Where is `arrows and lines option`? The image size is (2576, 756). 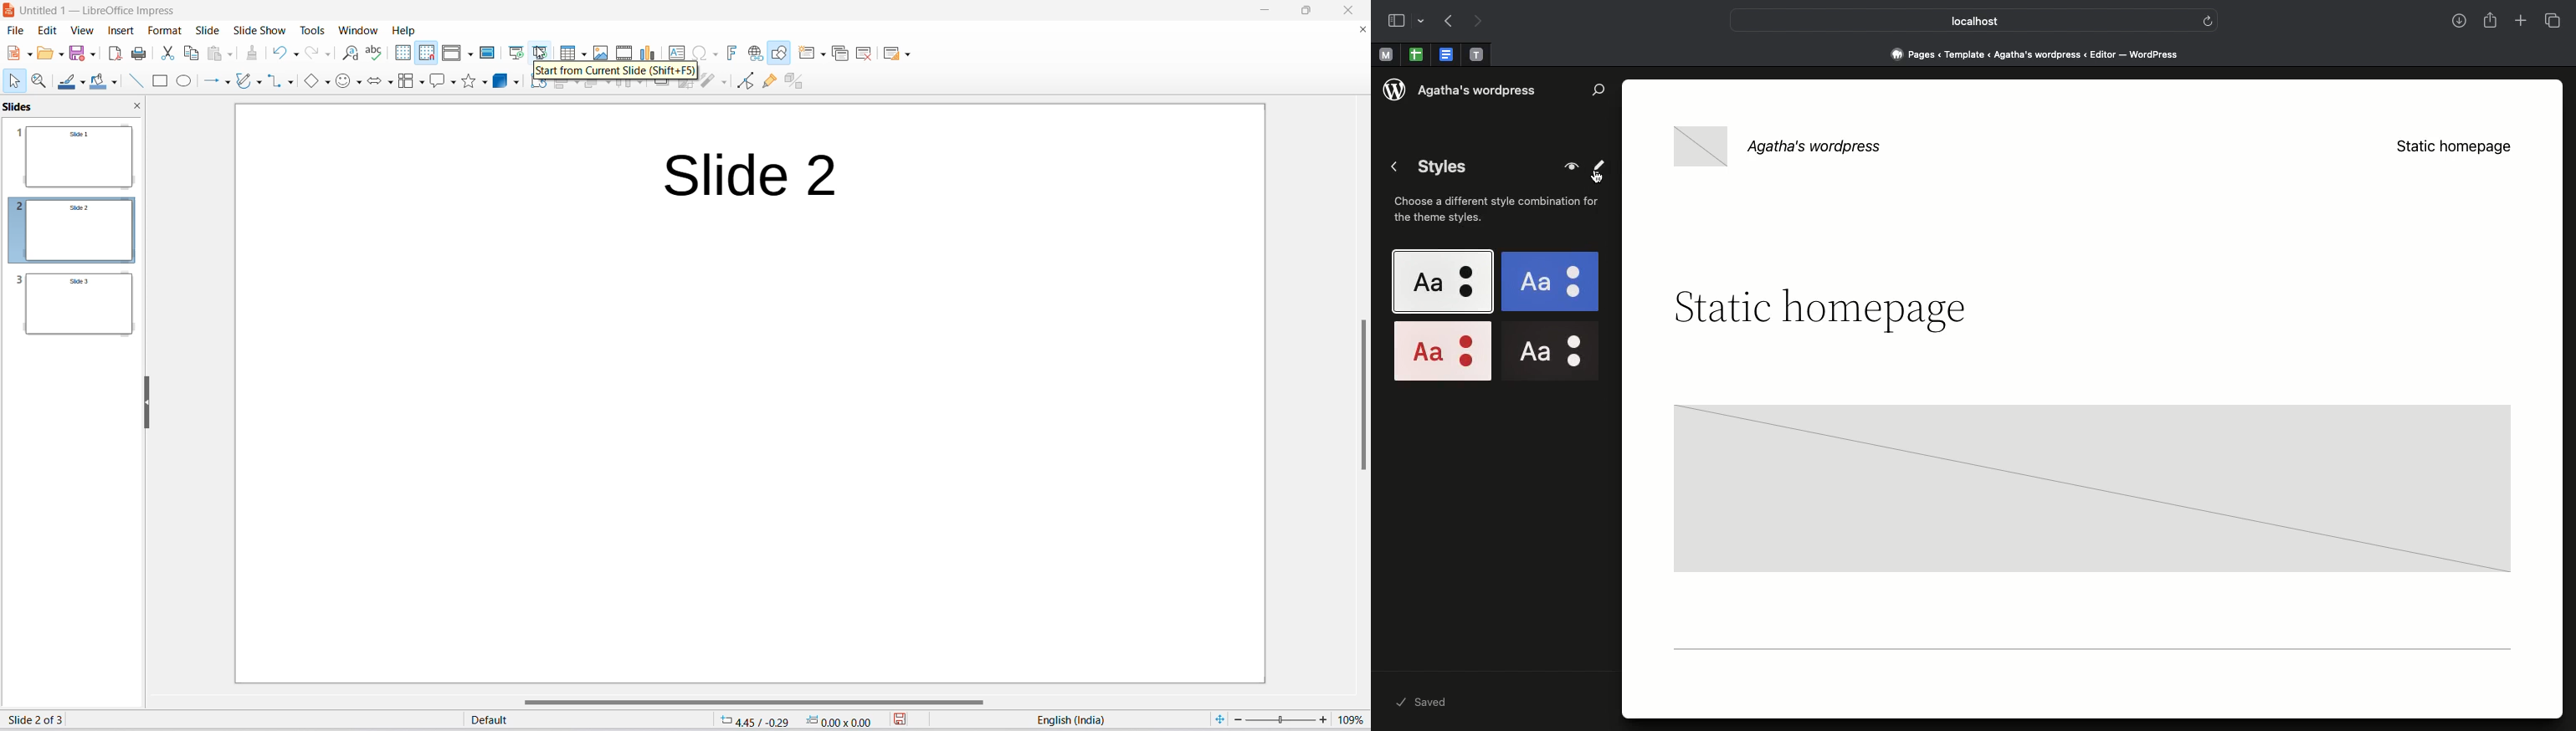 arrows and lines option is located at coordinates (226, 81).